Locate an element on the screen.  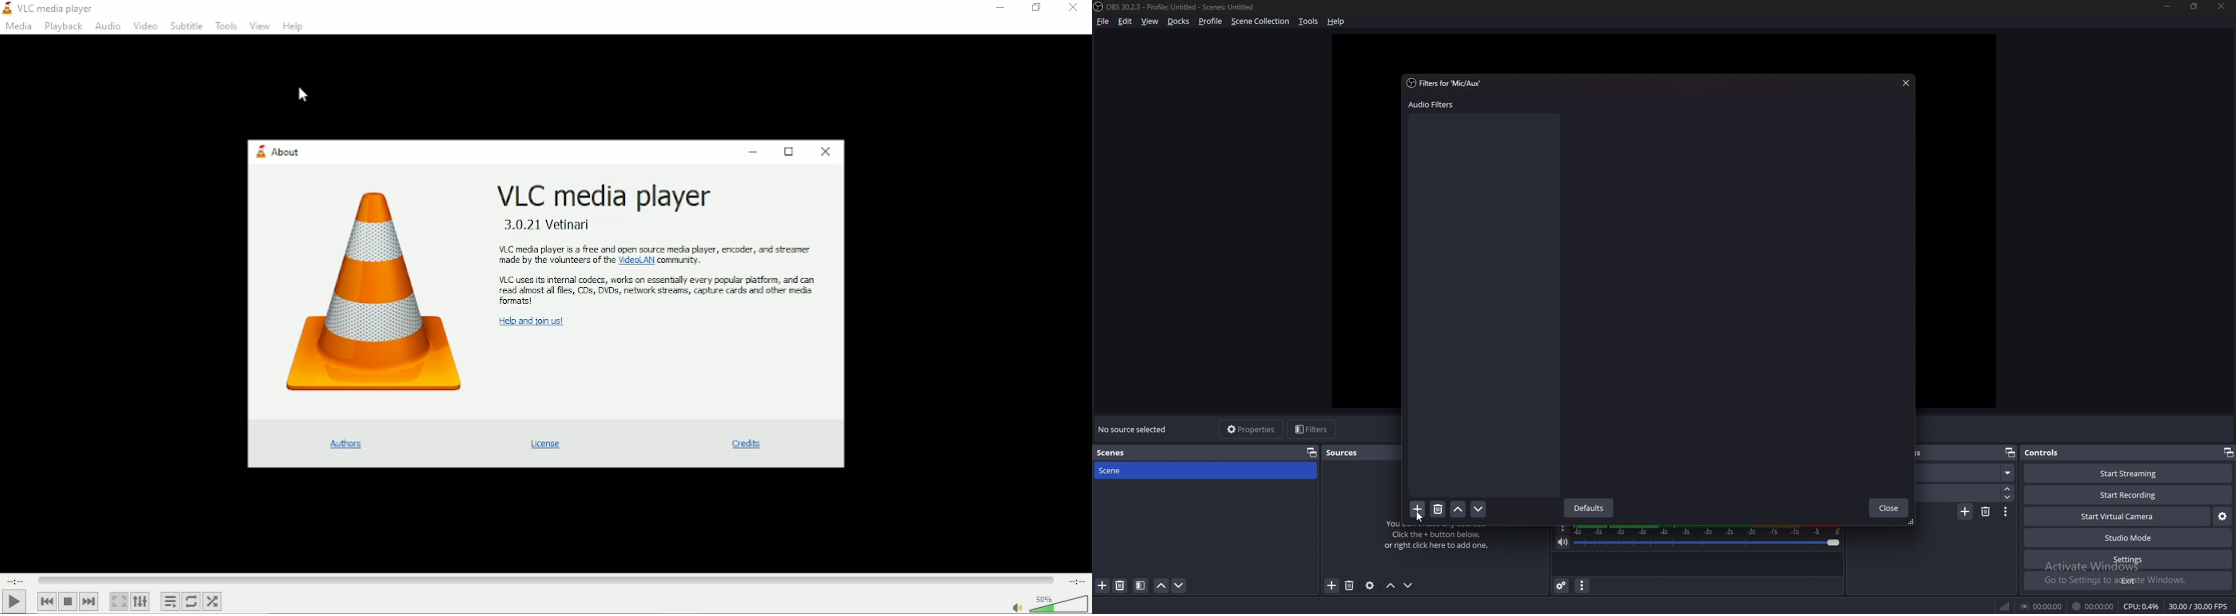
00:00:00 is located at coordinates (2042, 605).